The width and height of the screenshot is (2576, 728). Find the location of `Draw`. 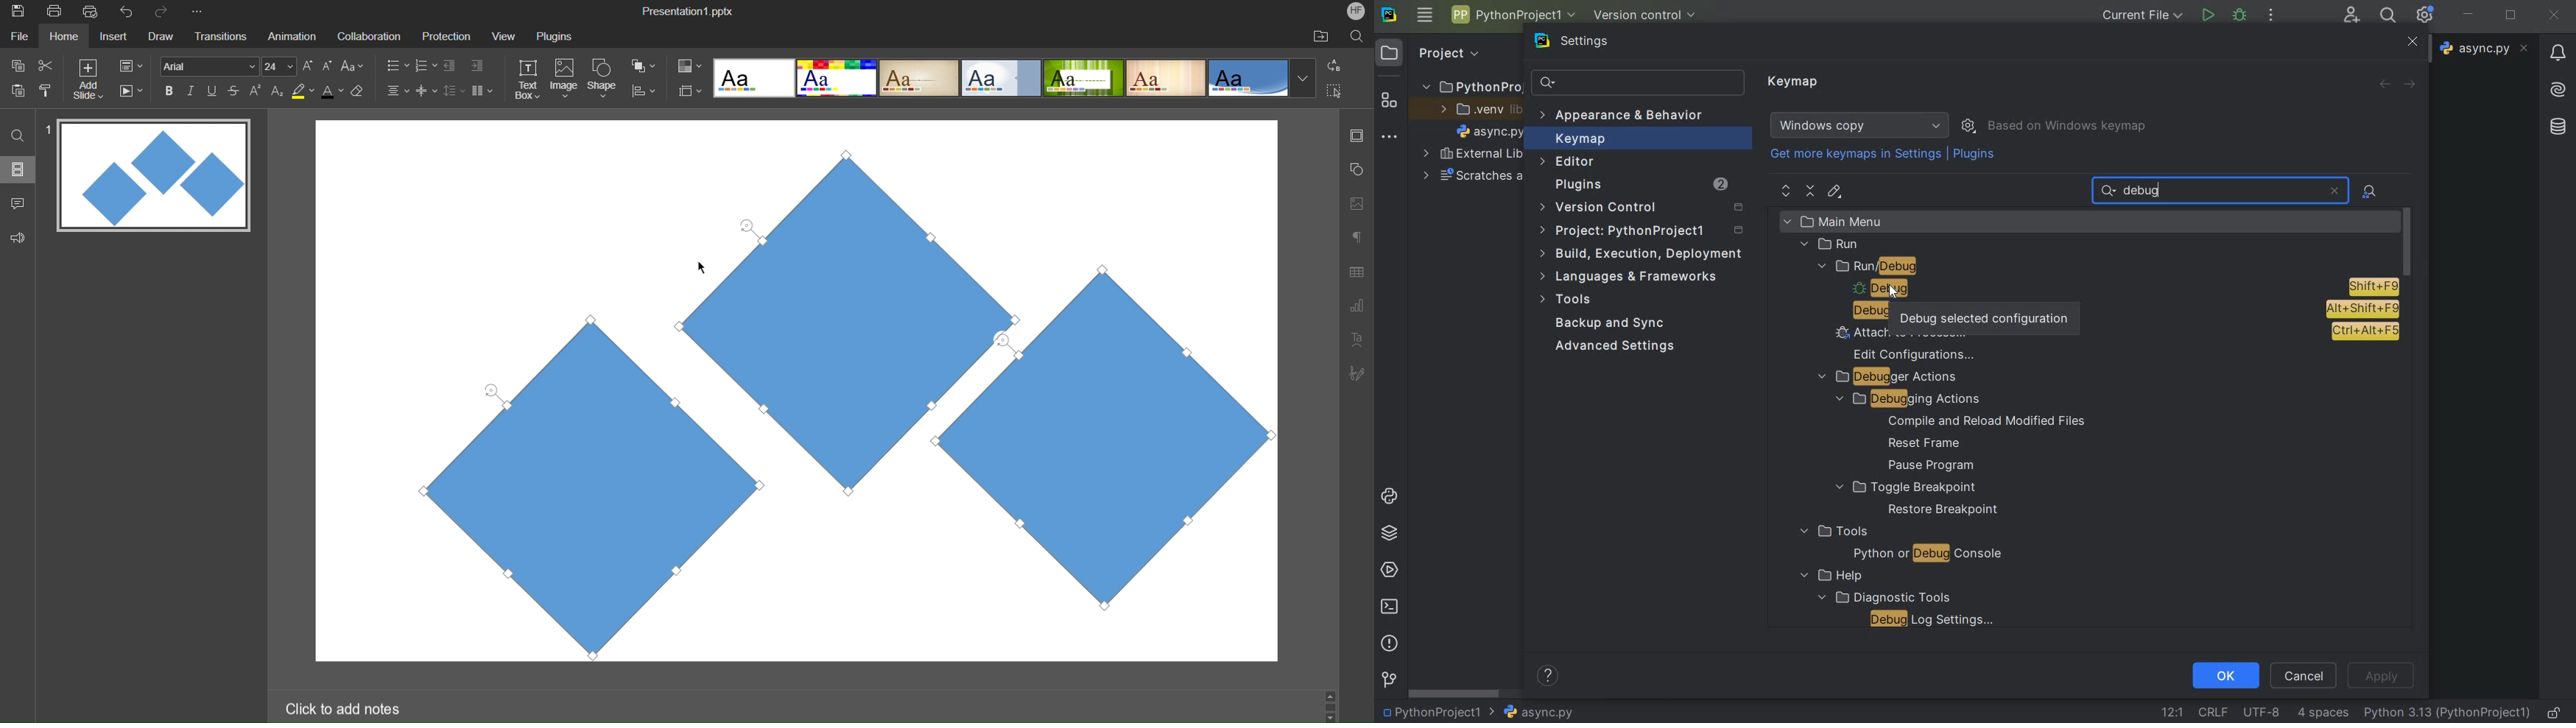

Draw is located at coordinates (160, 37).